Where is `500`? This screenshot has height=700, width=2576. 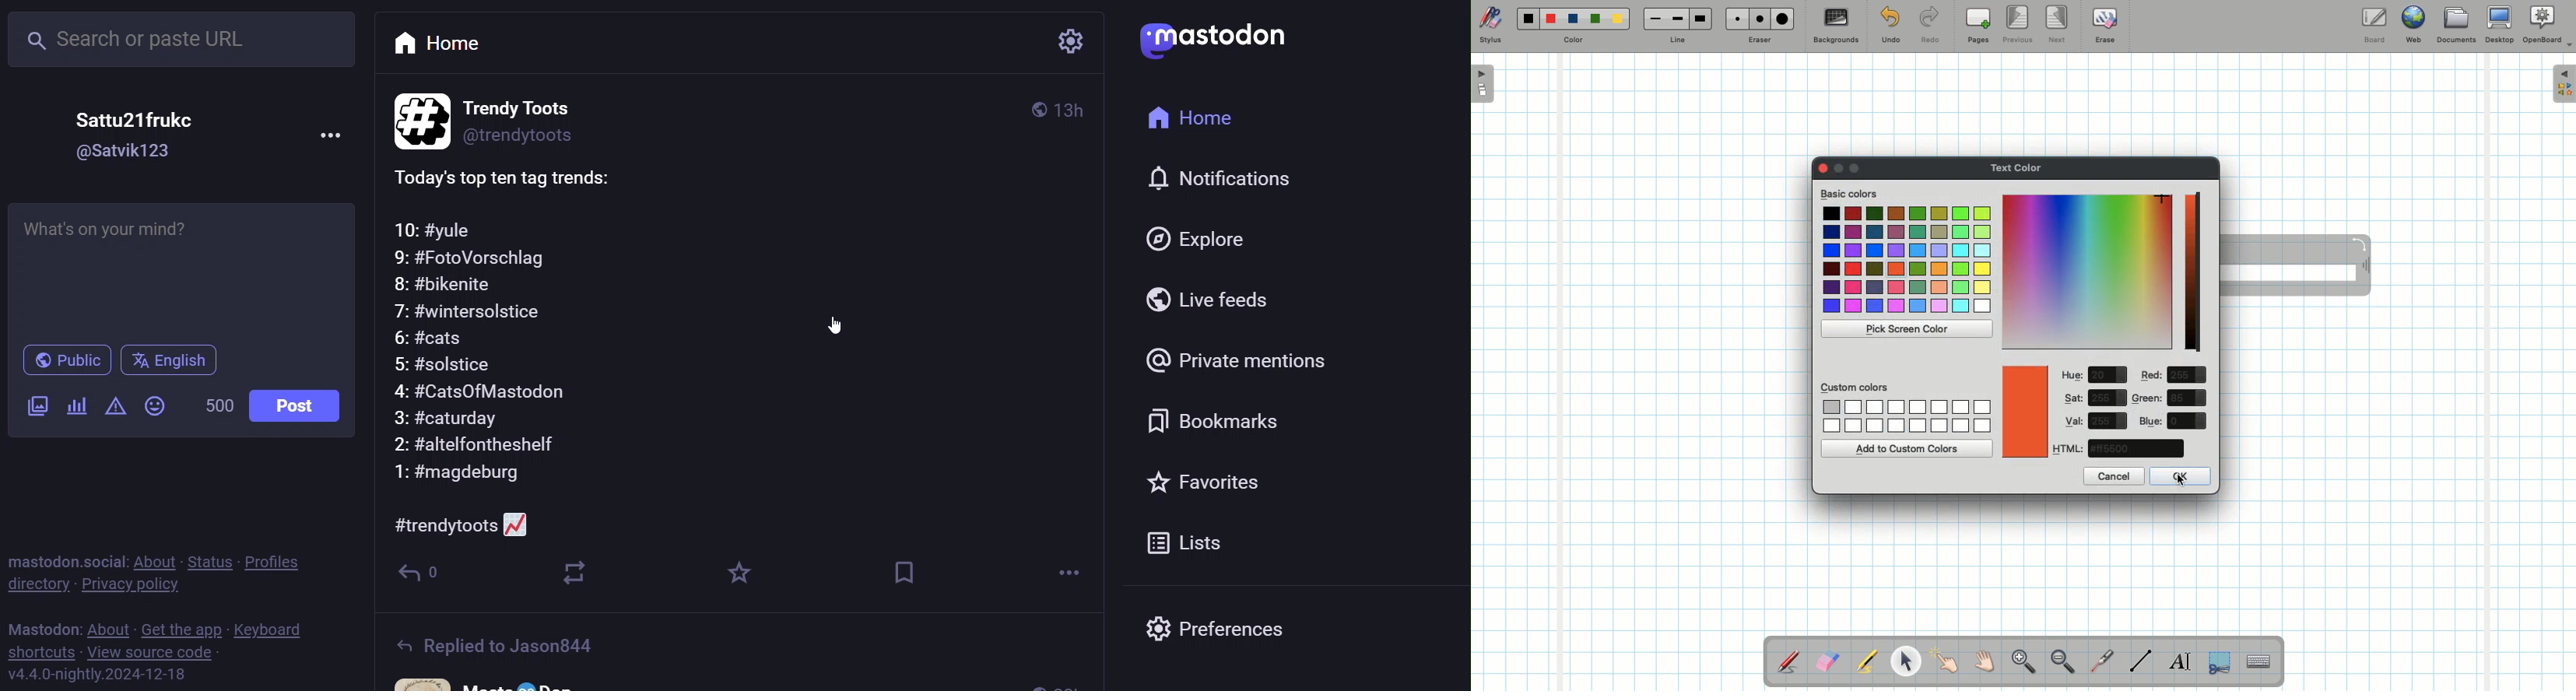 500 is located at coordinates (219, 404).